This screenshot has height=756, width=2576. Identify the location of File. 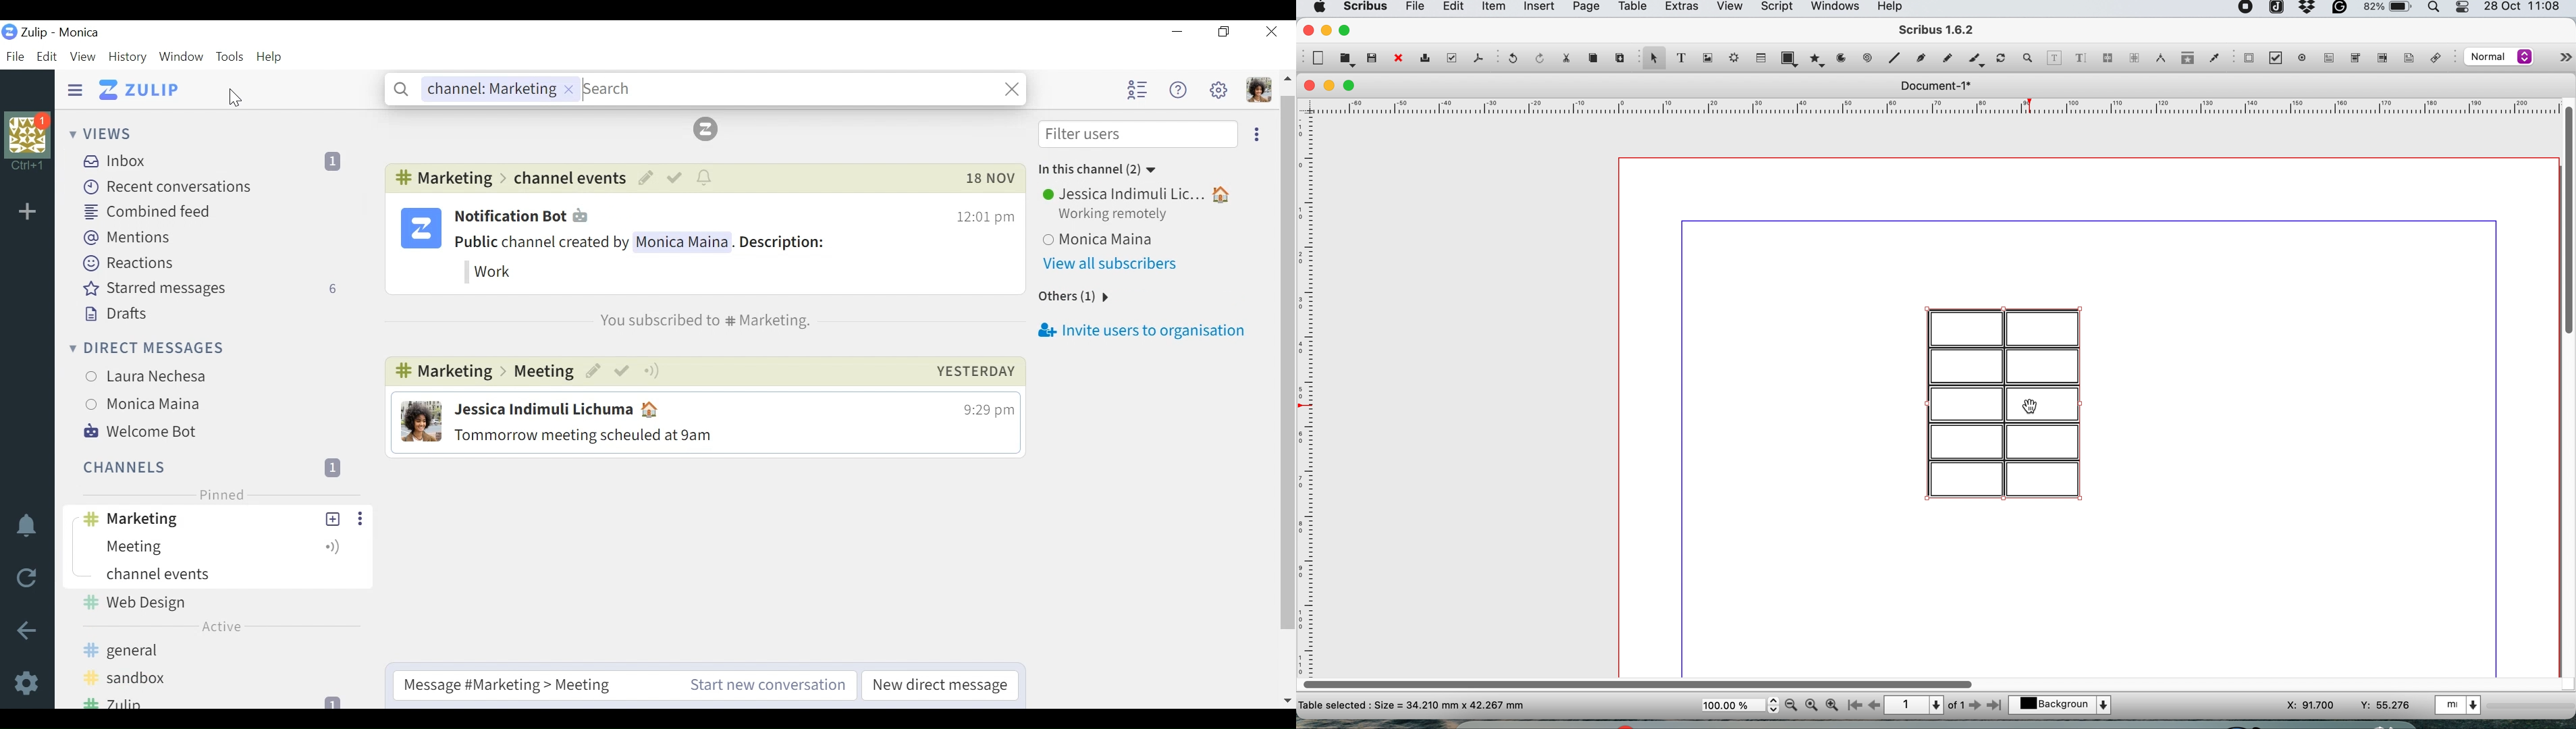
(18, 57).